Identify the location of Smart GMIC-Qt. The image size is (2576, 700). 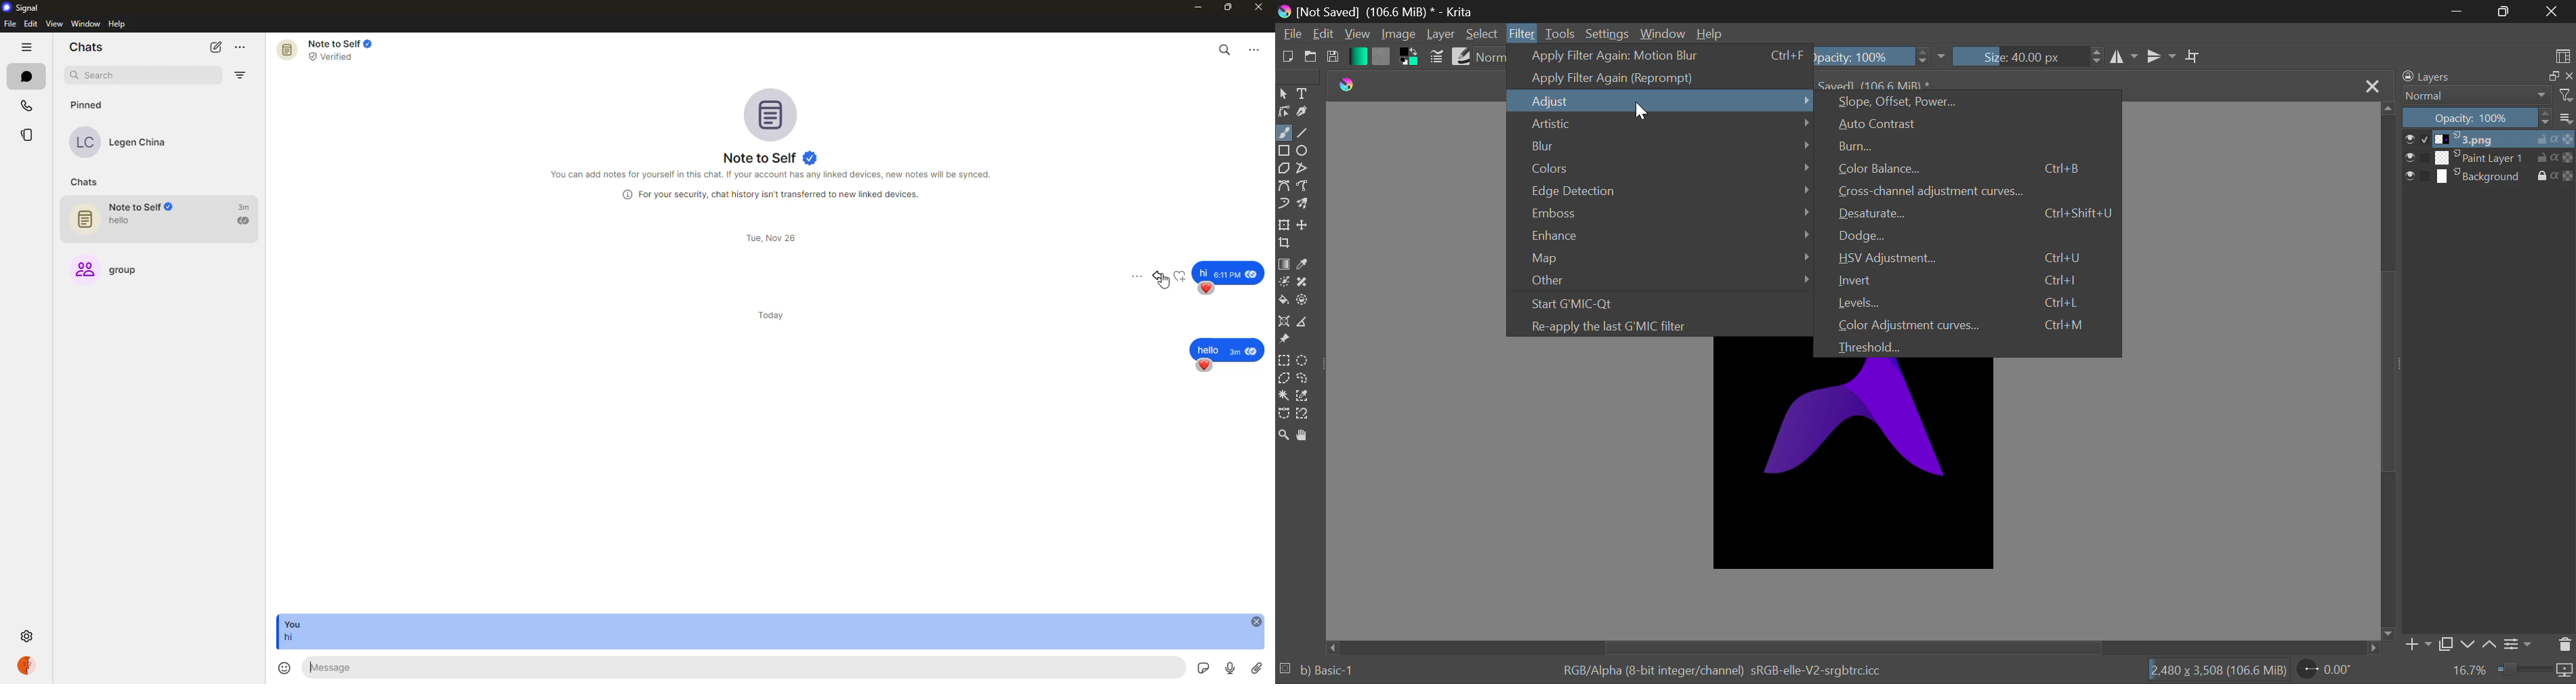
(1669, 305).